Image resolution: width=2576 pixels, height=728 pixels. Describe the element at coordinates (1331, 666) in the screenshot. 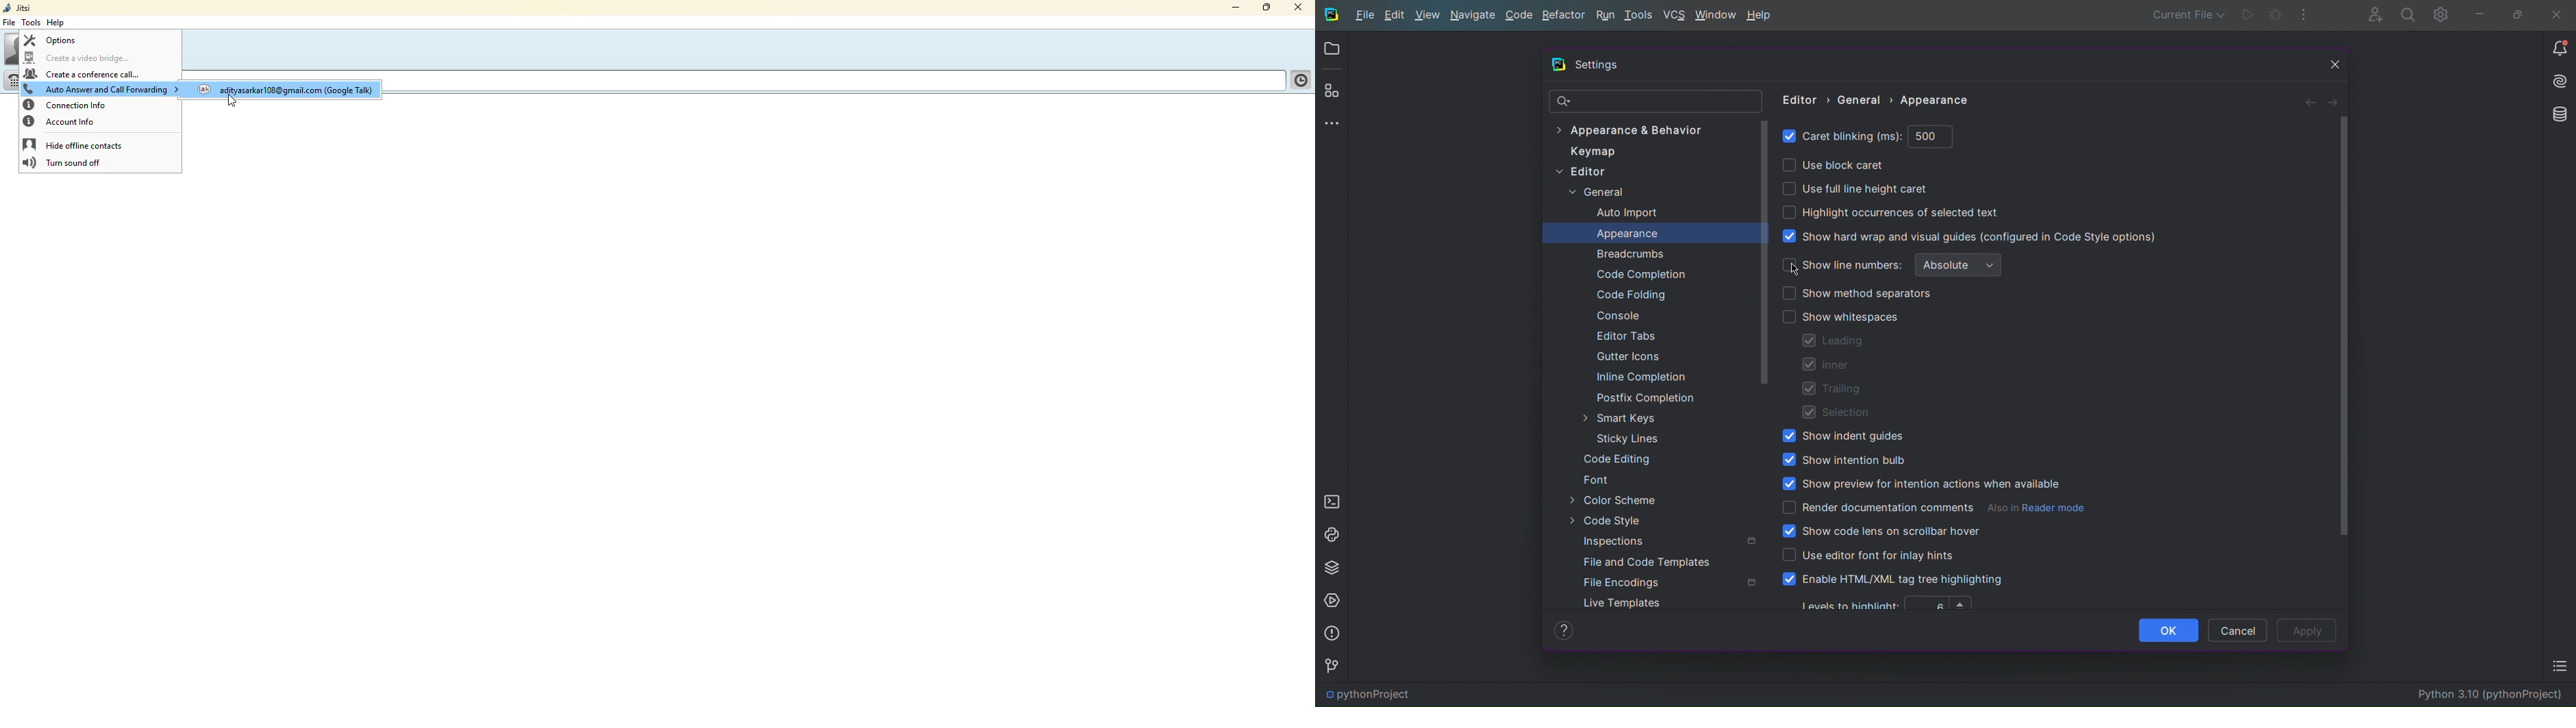

I see `Version Control` at that location.